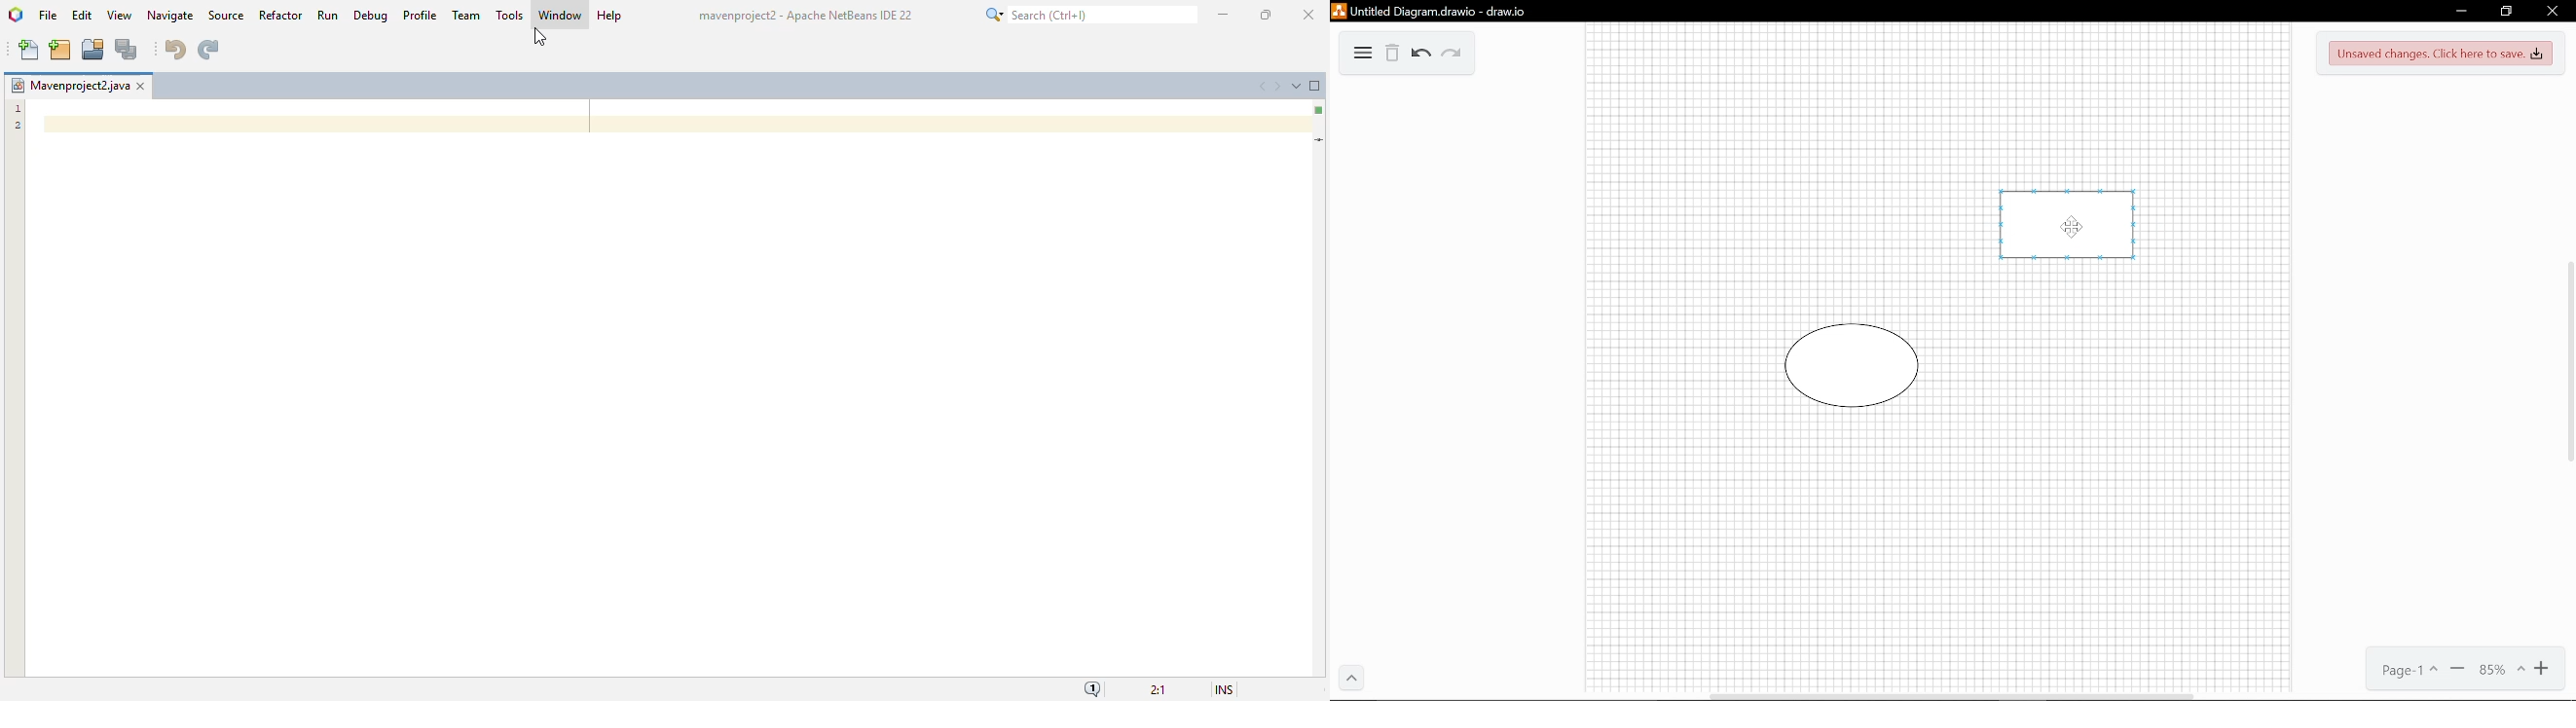 This screenshot has width=2576, height=728. I want to click on mavenproject? - Apache NetBeans IDE 22, so click(806, 18).